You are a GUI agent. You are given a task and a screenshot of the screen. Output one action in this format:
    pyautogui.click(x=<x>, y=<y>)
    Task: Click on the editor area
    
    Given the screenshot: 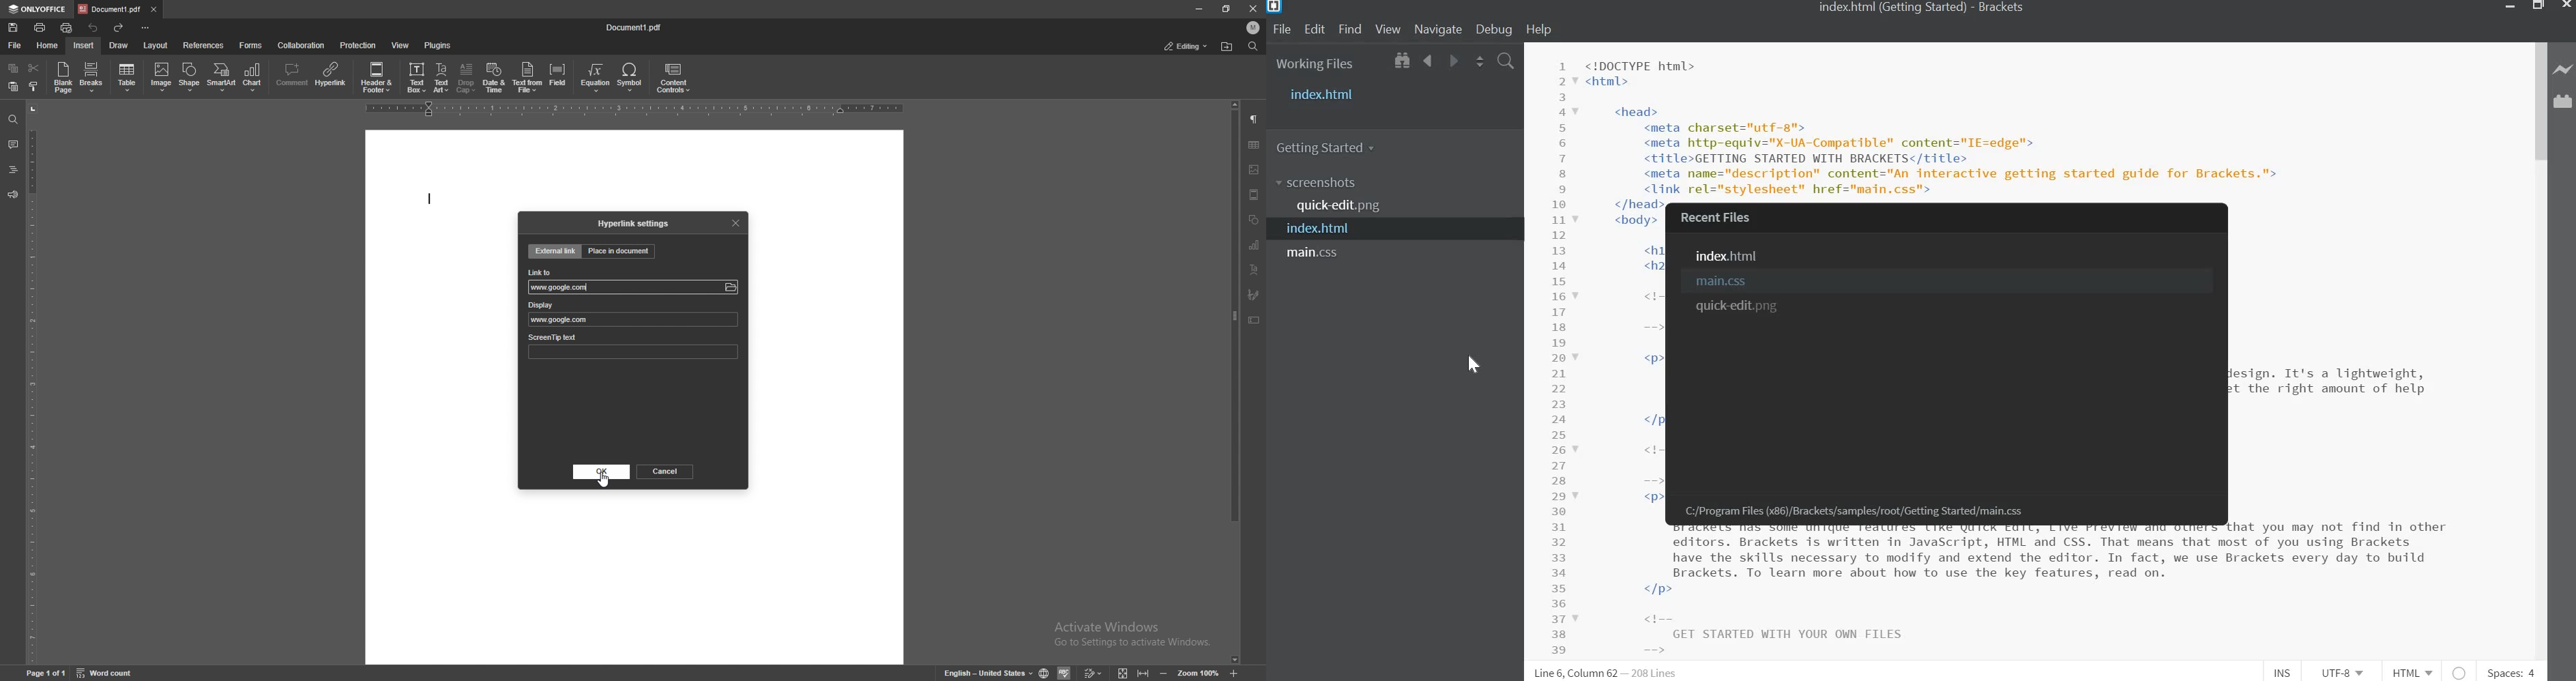 What is the action you would take?
    pyautogui.click(x=1592, y=431)
    